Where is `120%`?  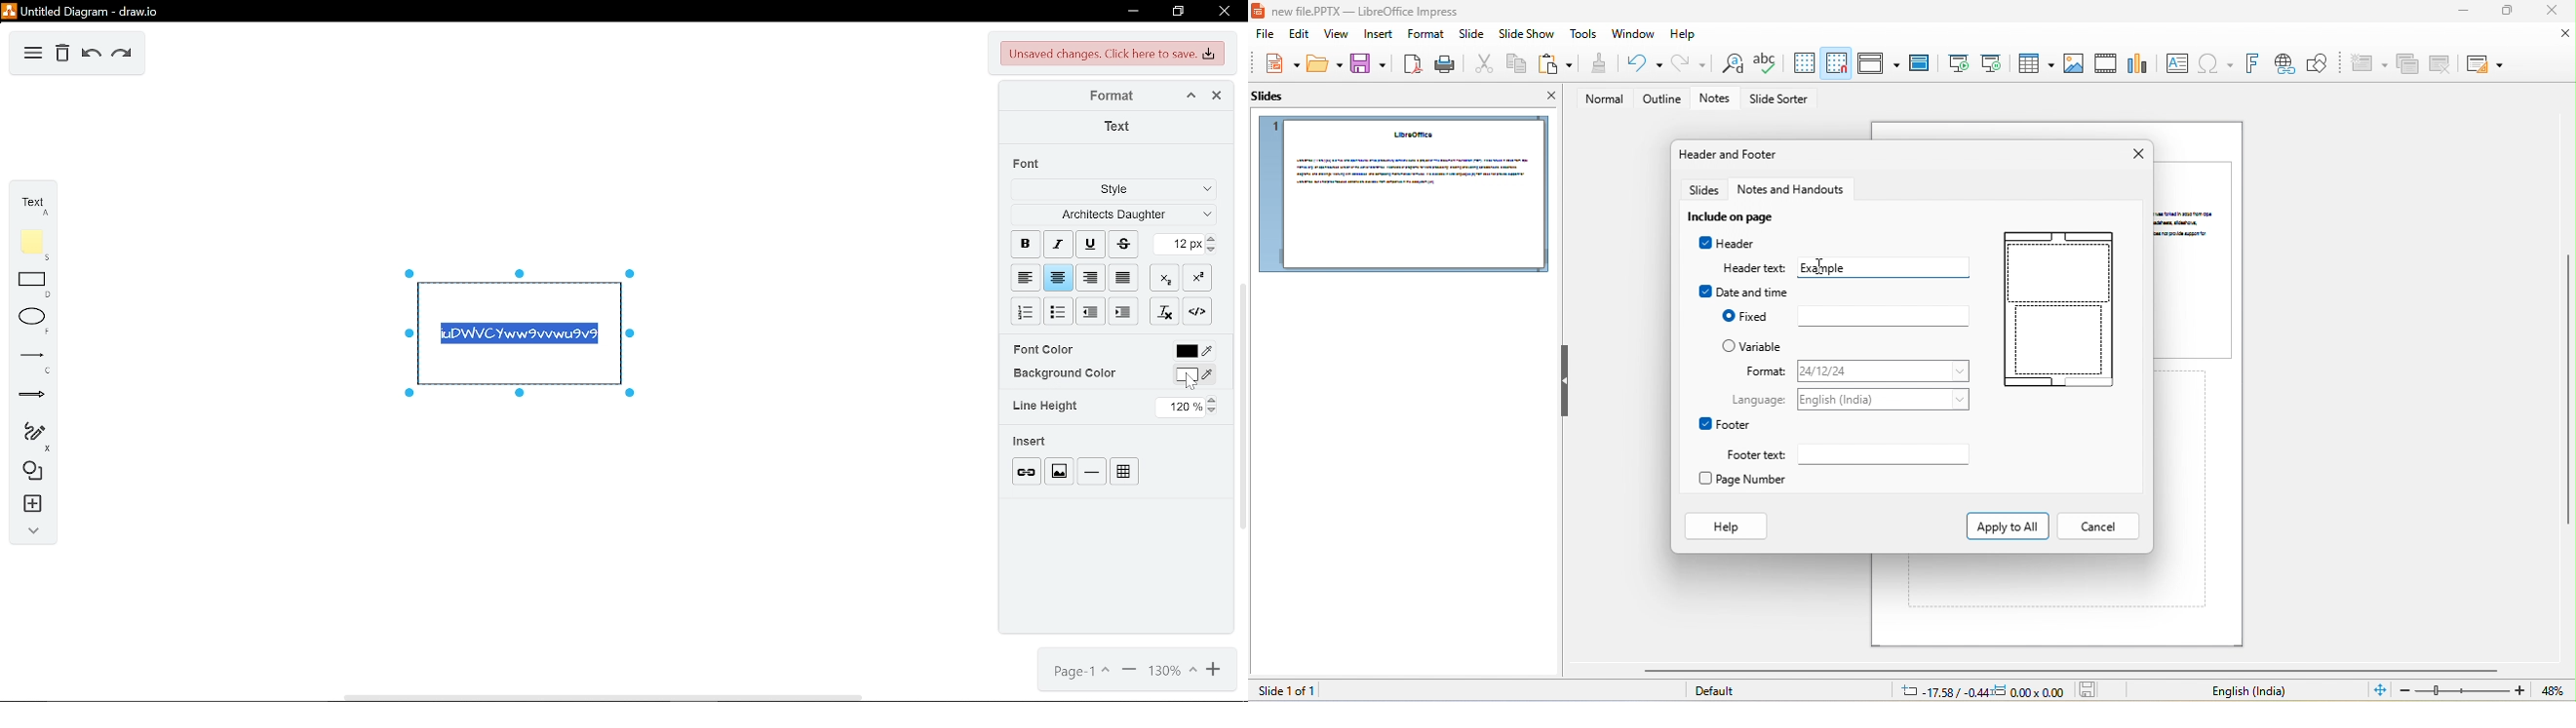 120% is located at coordinates (1180, 407).